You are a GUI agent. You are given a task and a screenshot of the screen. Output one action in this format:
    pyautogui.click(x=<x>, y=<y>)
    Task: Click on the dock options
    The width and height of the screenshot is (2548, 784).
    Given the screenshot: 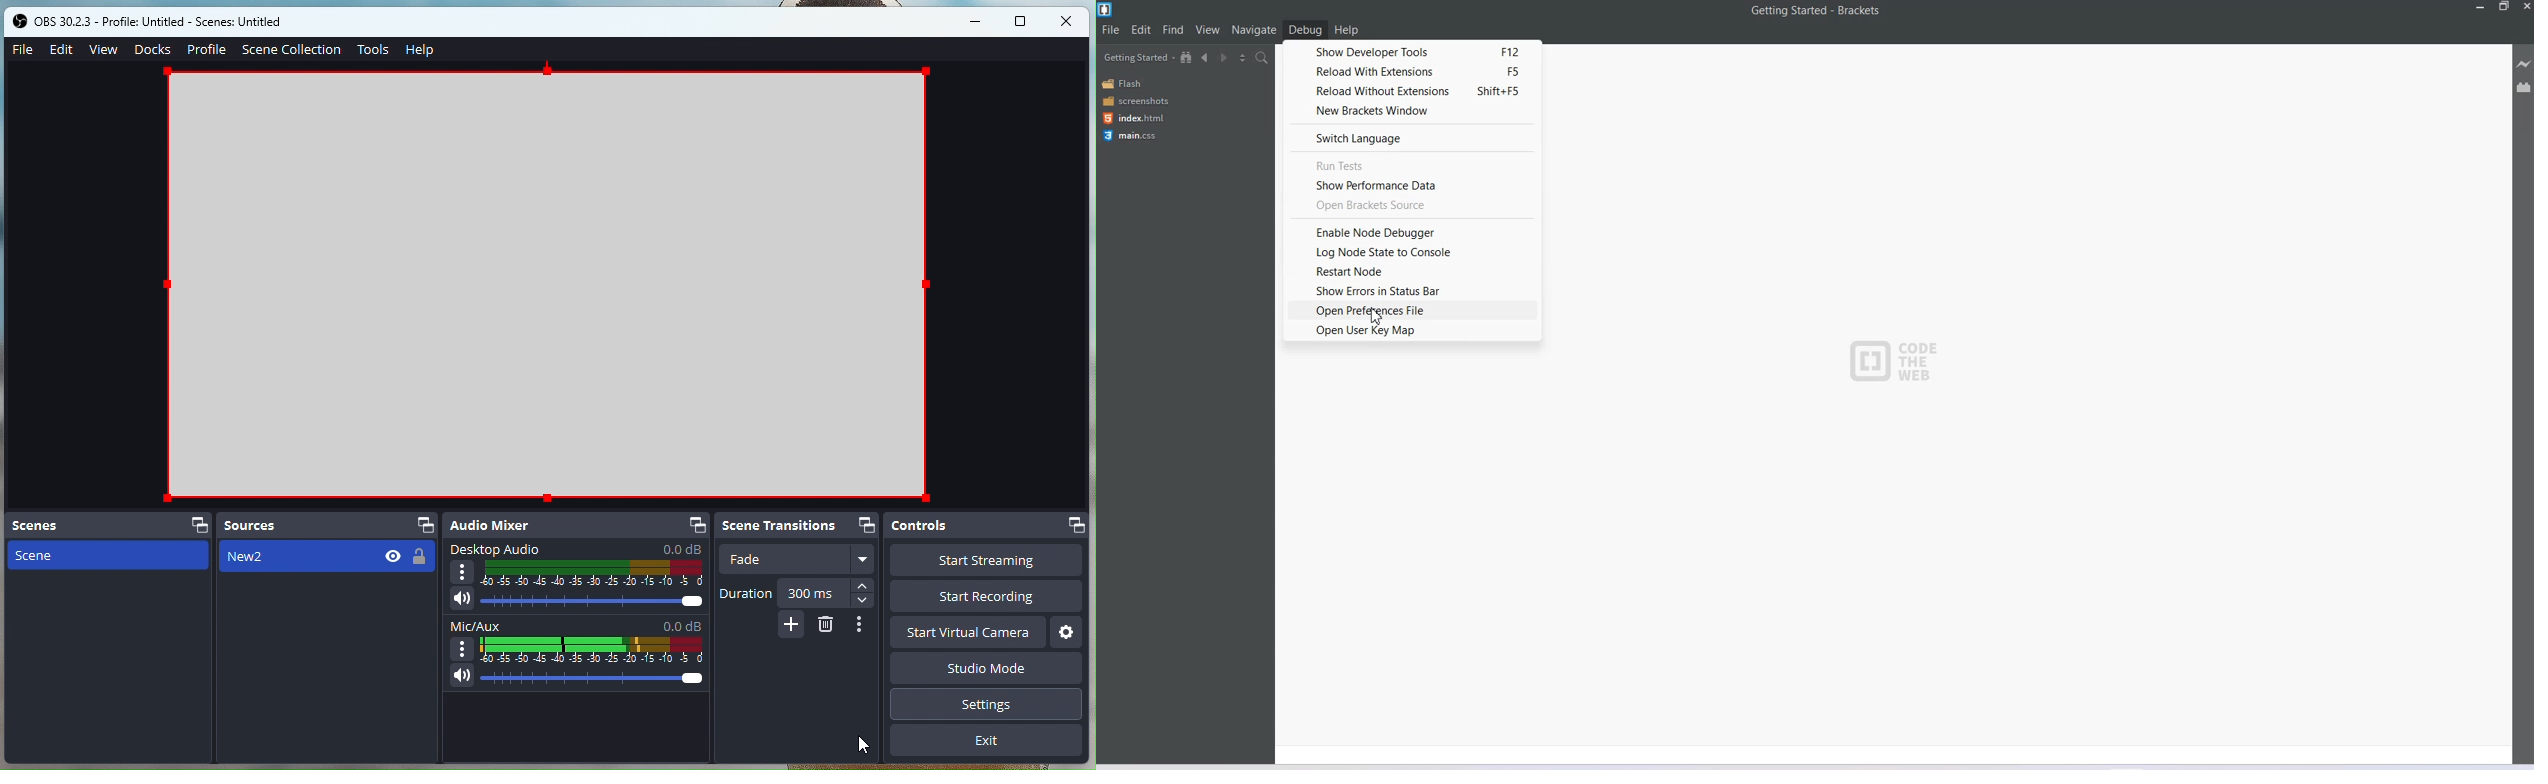 What is the action you would take?
    pyautogui.click(x=695, y=524)
    